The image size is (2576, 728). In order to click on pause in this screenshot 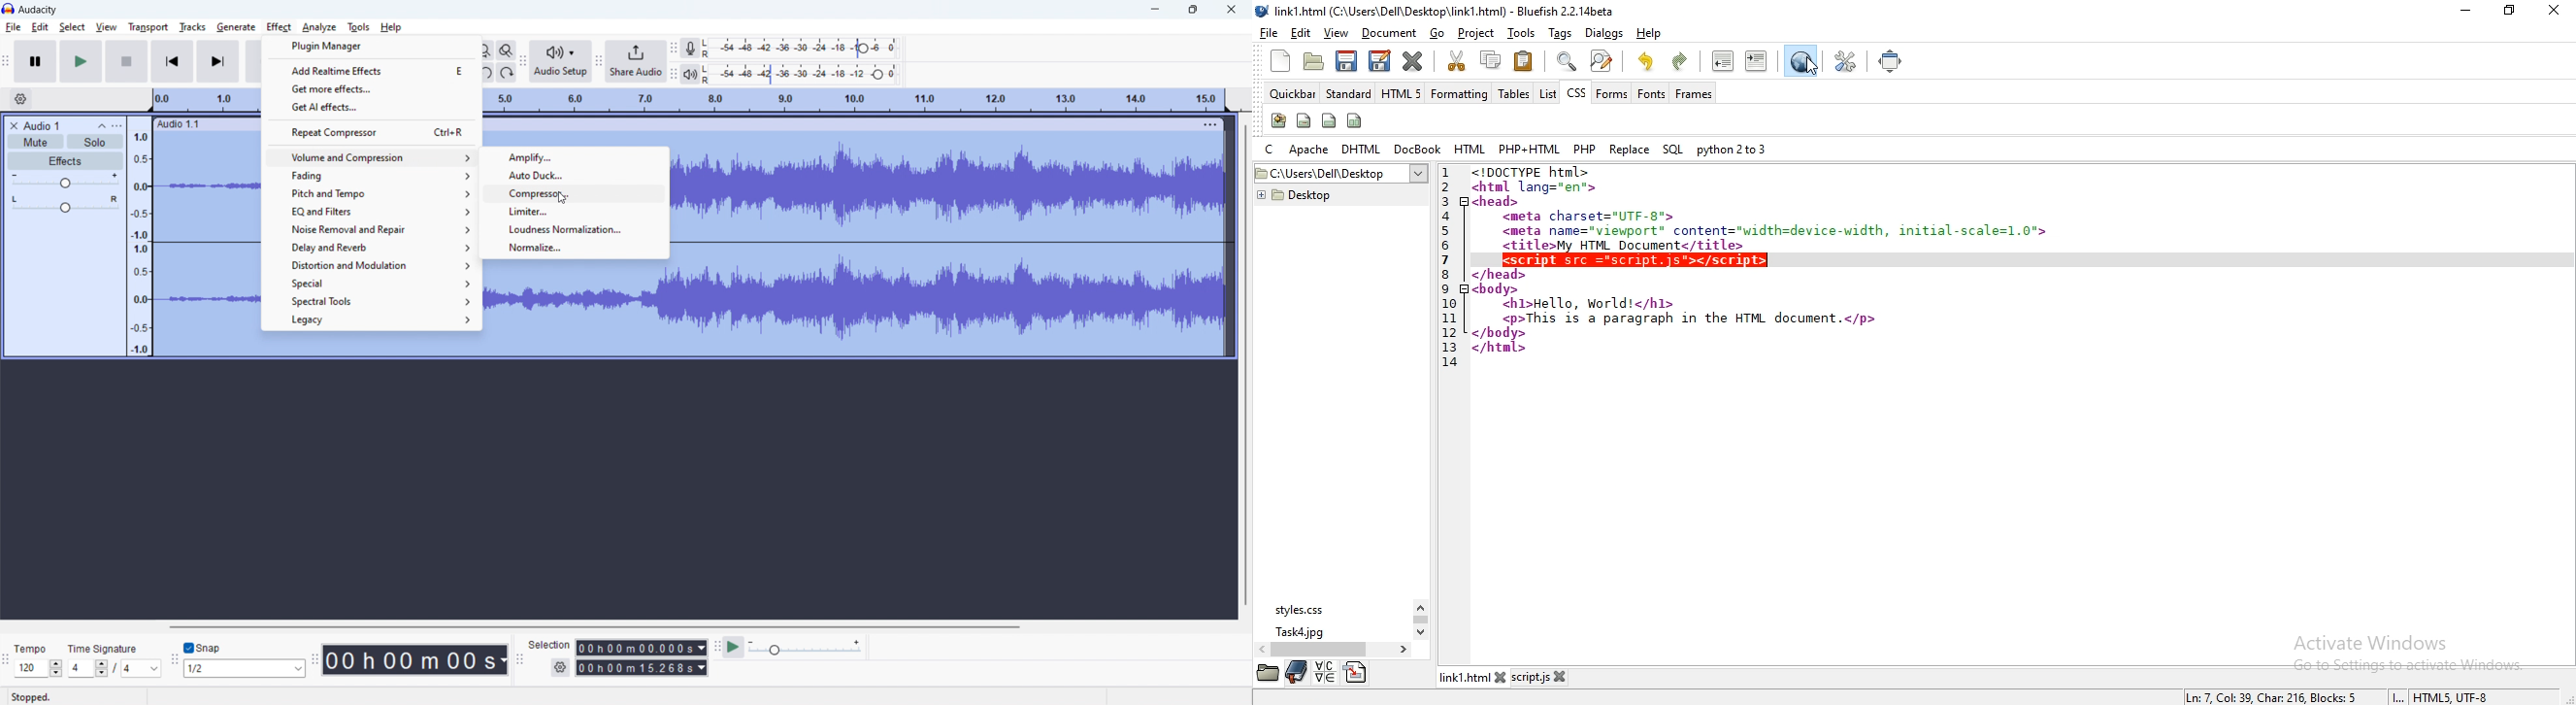, I will do `click(35, 61)`.